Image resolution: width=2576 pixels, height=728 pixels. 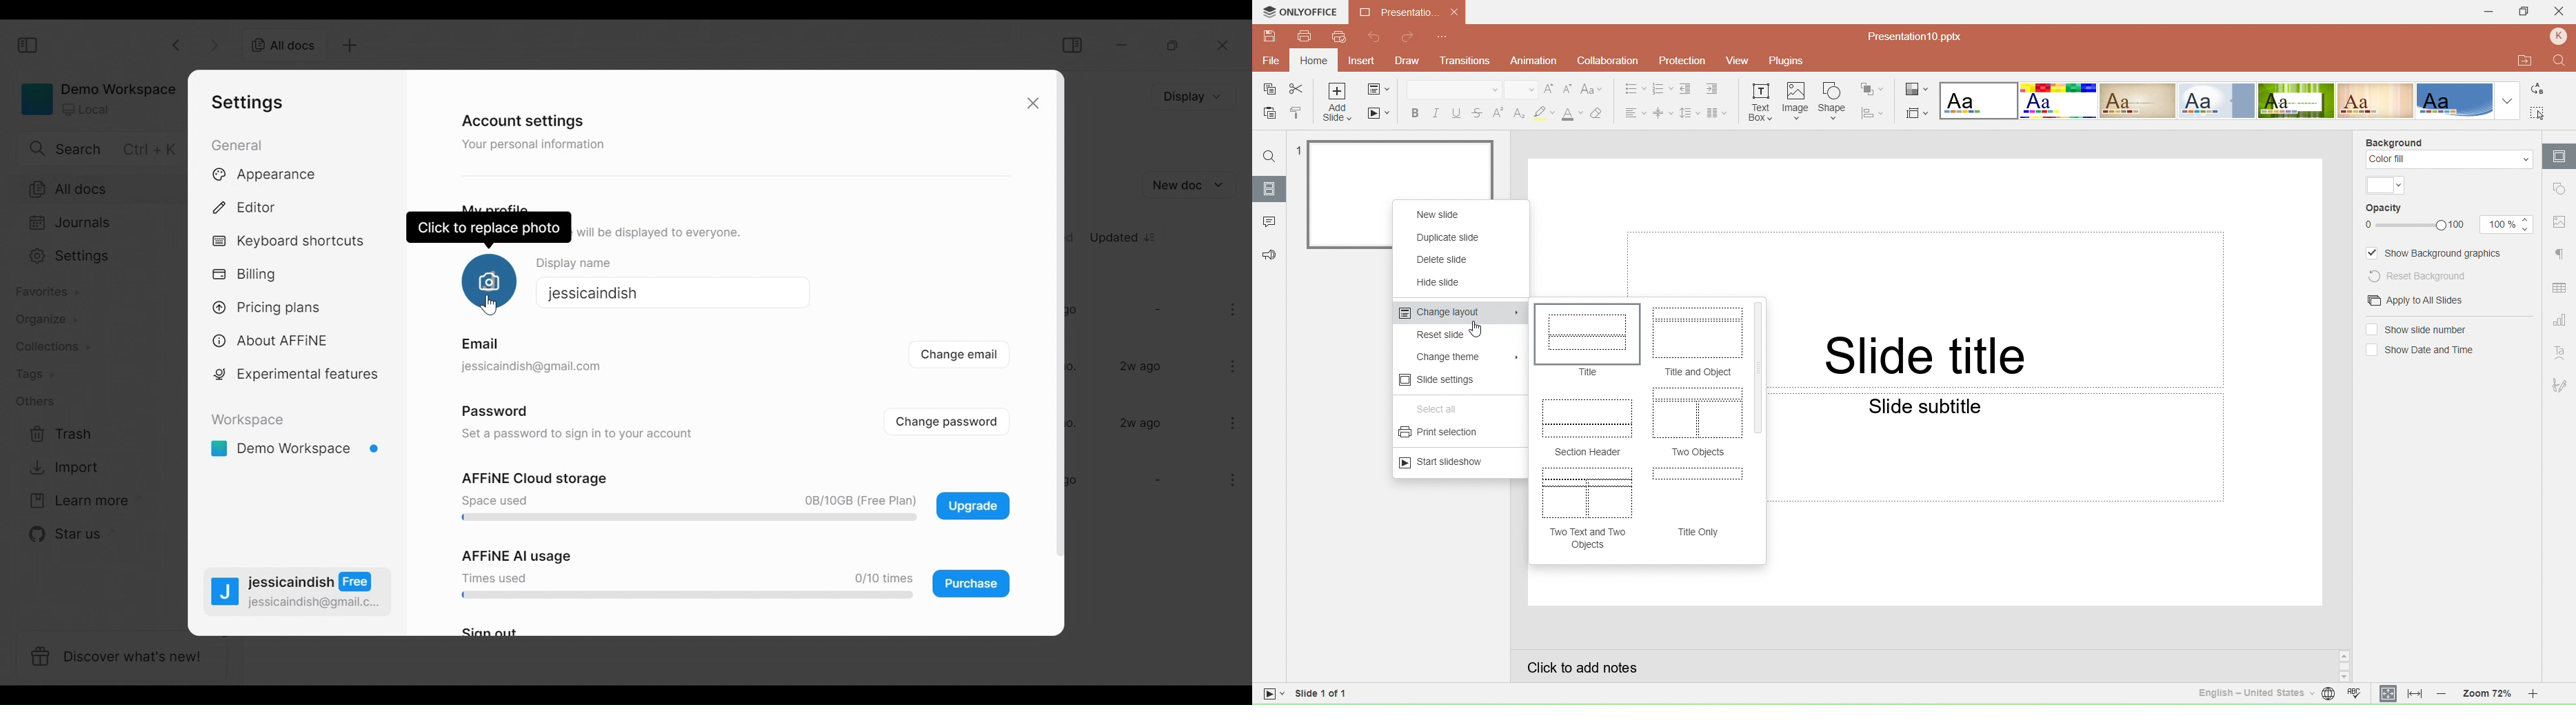 I want to click on Times used, so click(x=495, y=577).